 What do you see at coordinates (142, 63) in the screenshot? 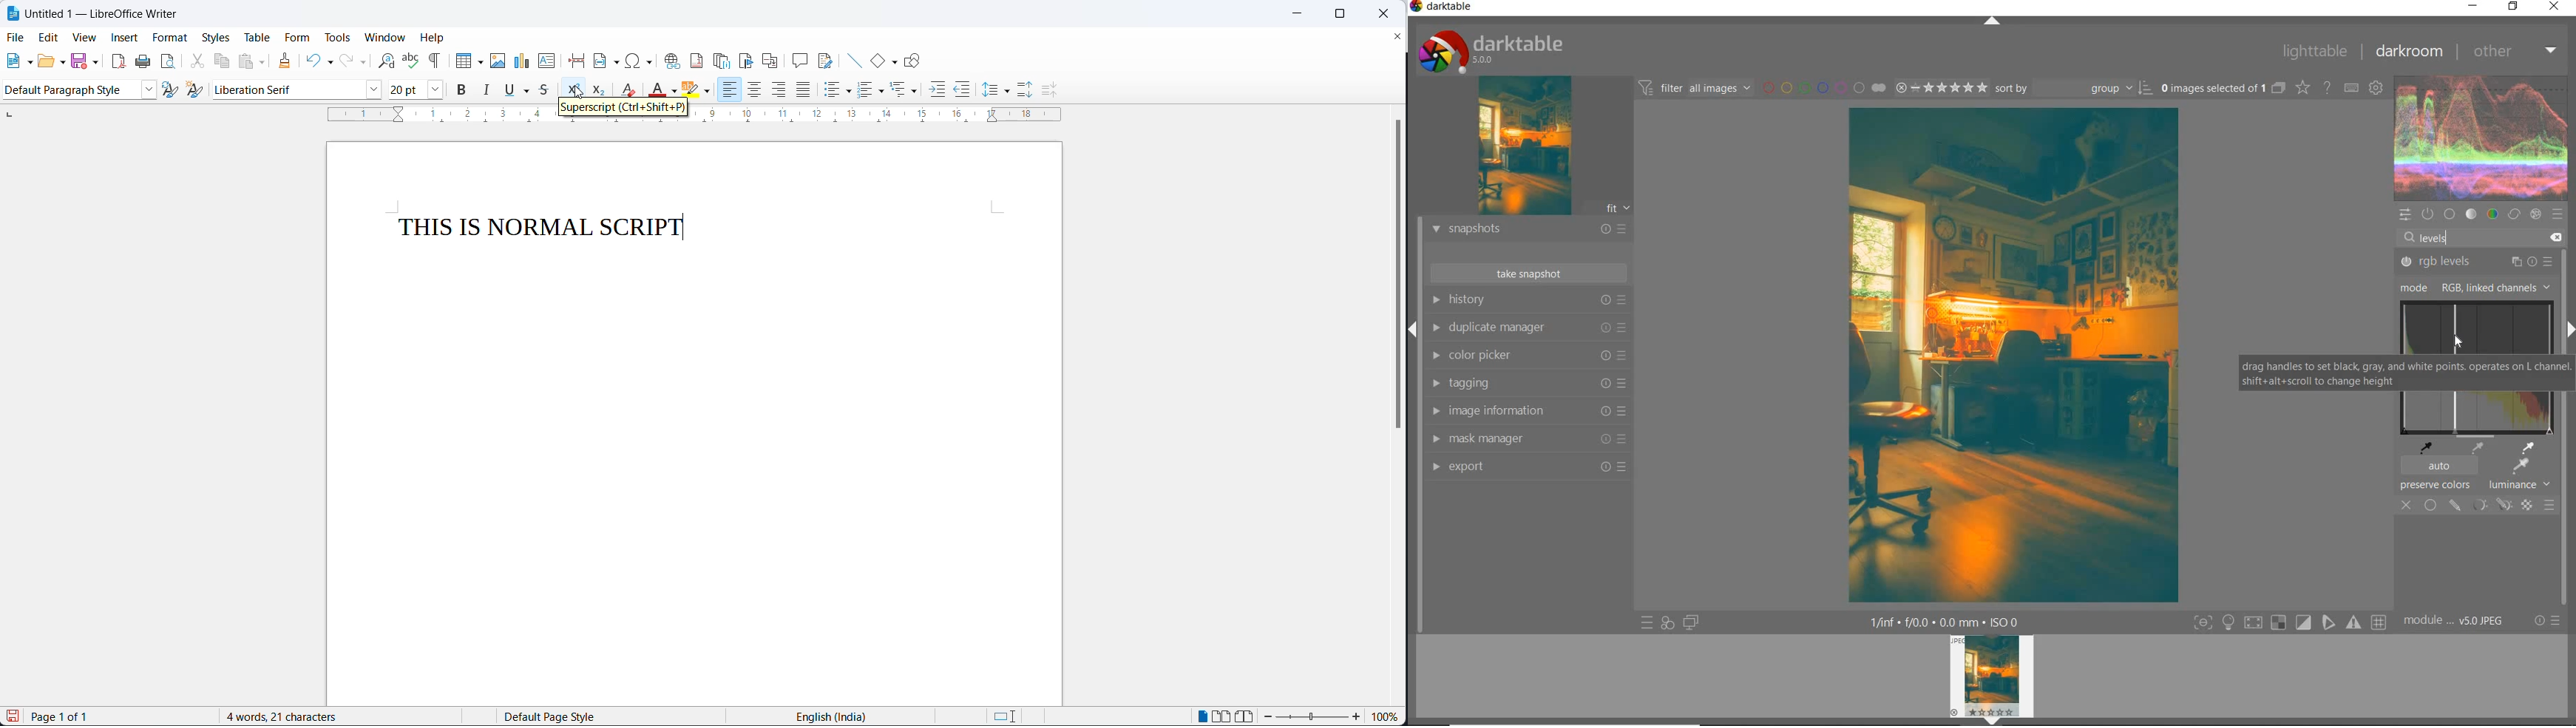
I see `print` at bounding box center [142, 63].